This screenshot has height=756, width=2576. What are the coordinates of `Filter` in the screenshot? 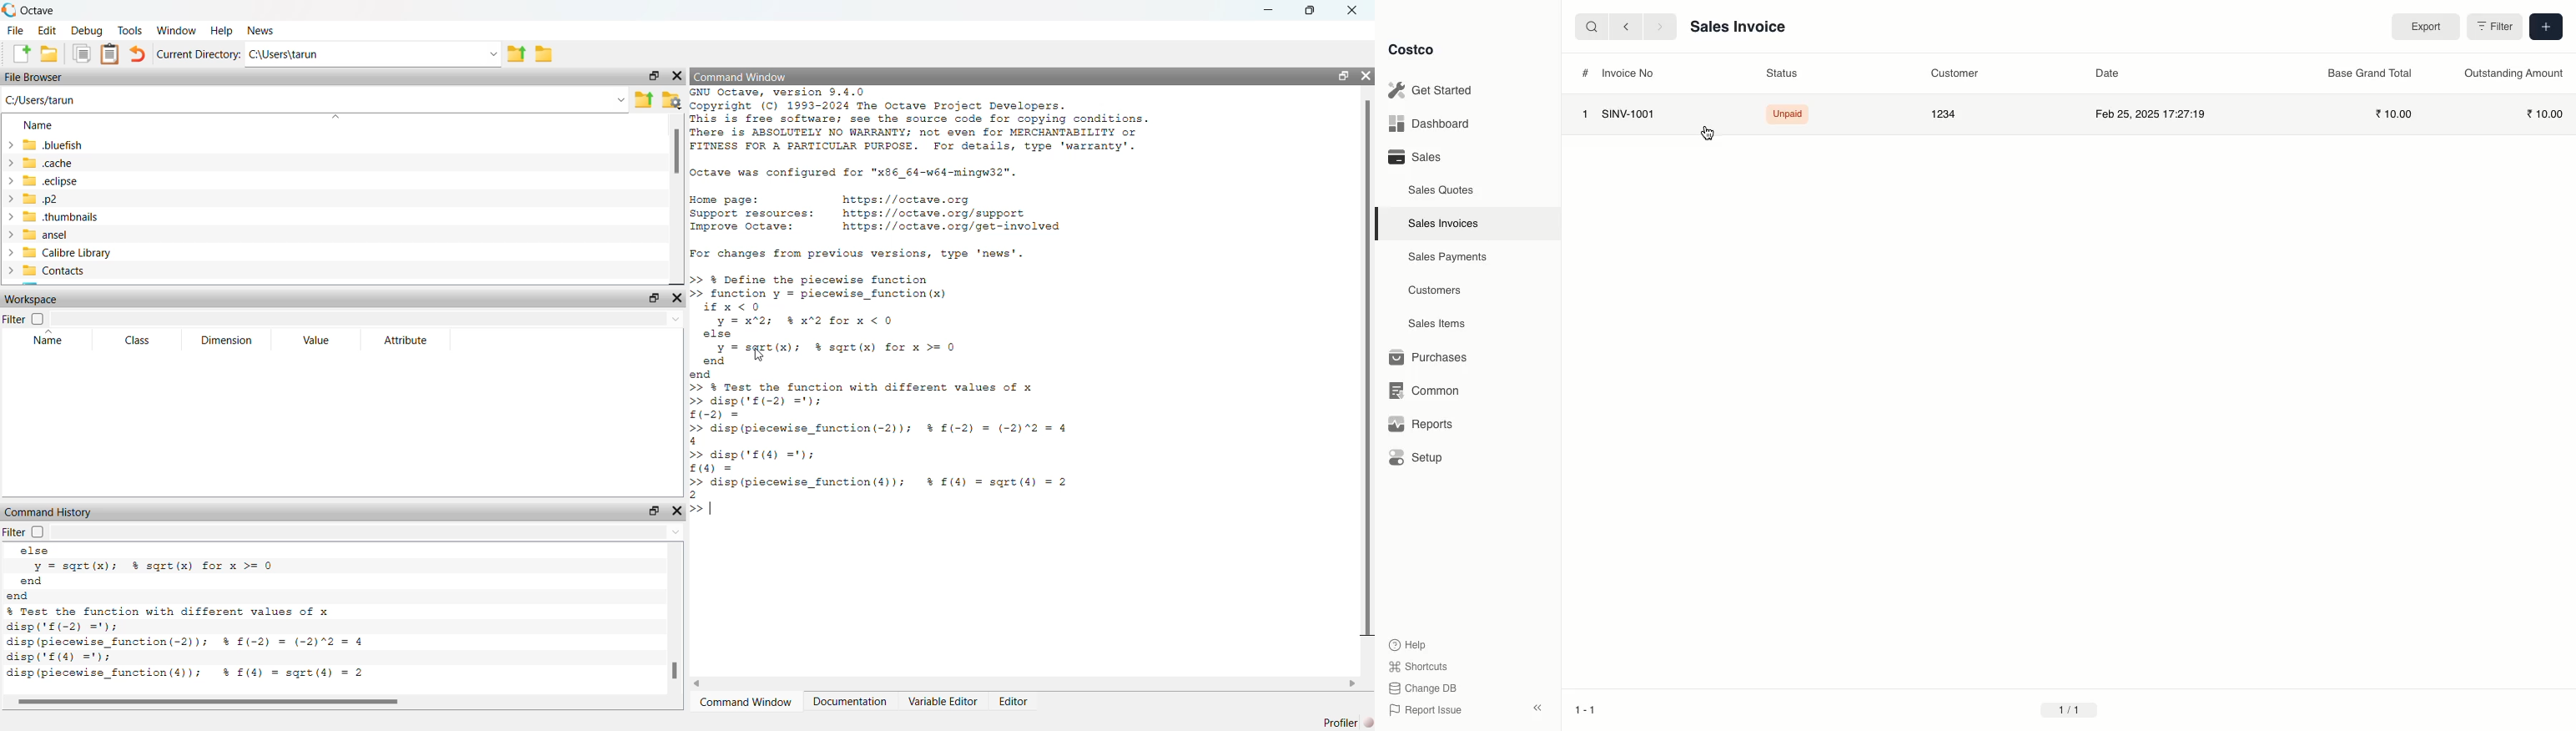 It's located at (2492, 28).